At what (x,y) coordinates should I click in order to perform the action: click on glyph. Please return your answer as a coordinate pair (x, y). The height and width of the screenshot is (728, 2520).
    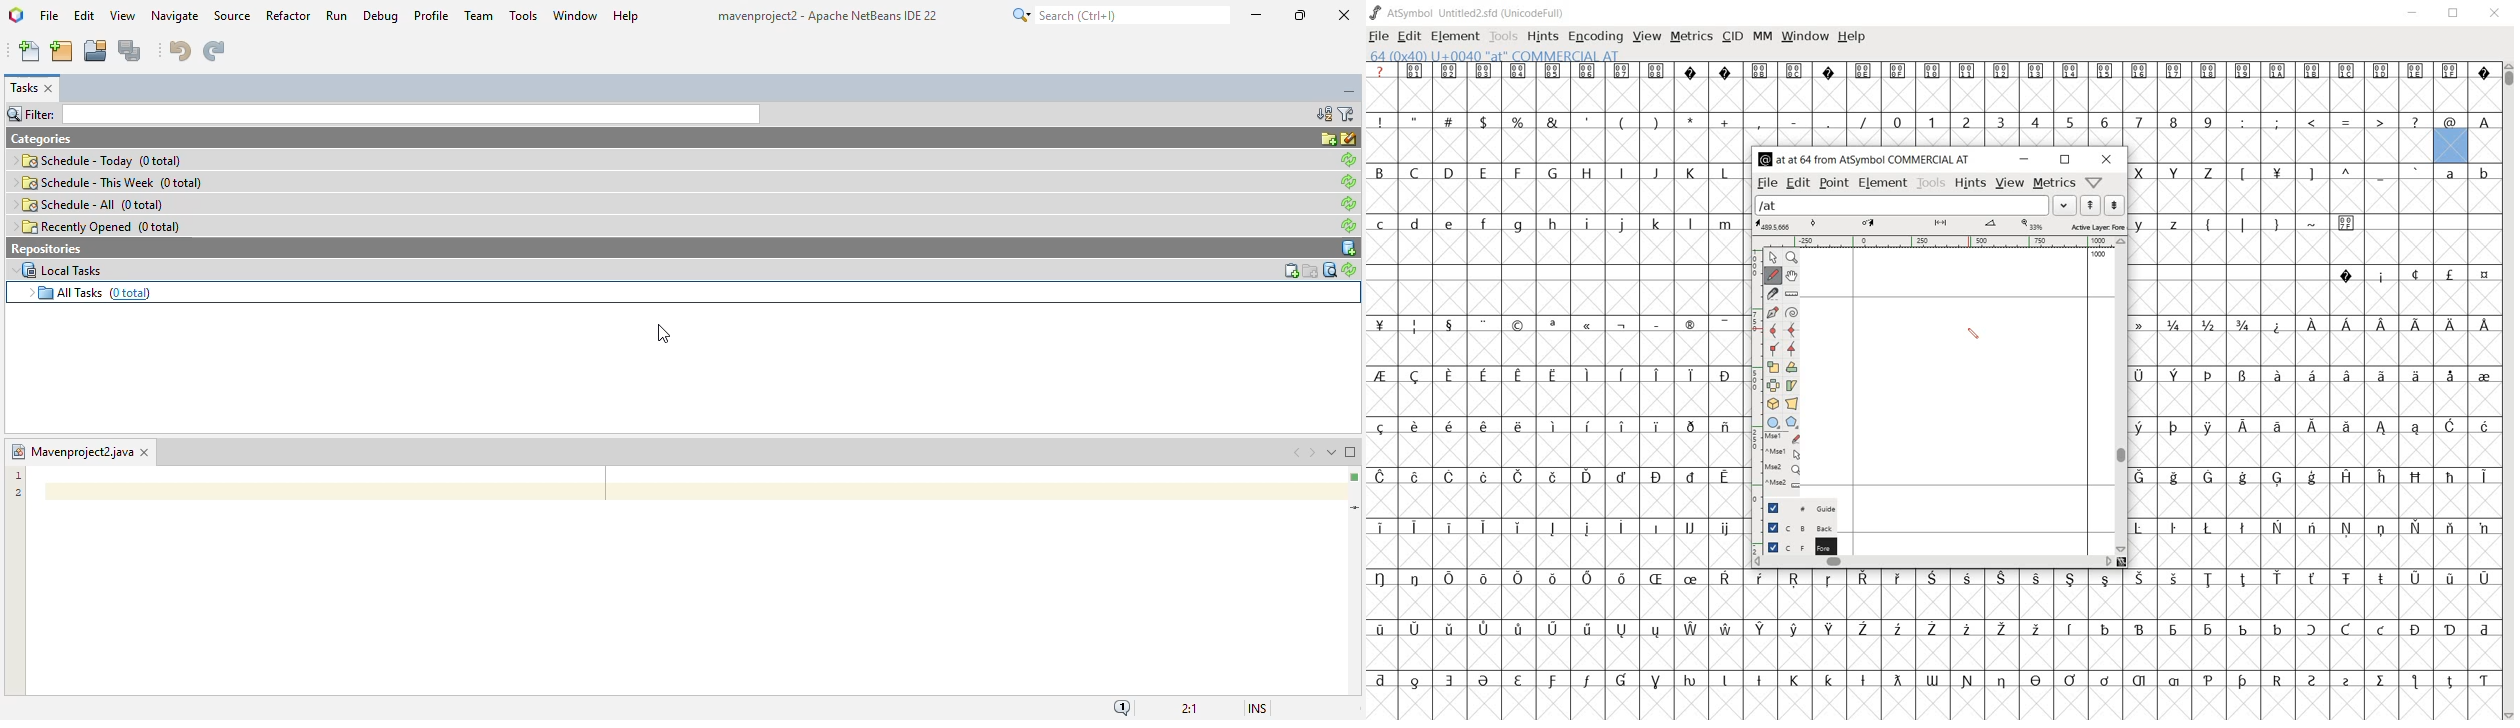
    Looking at the image, I should click on (2315, 389).